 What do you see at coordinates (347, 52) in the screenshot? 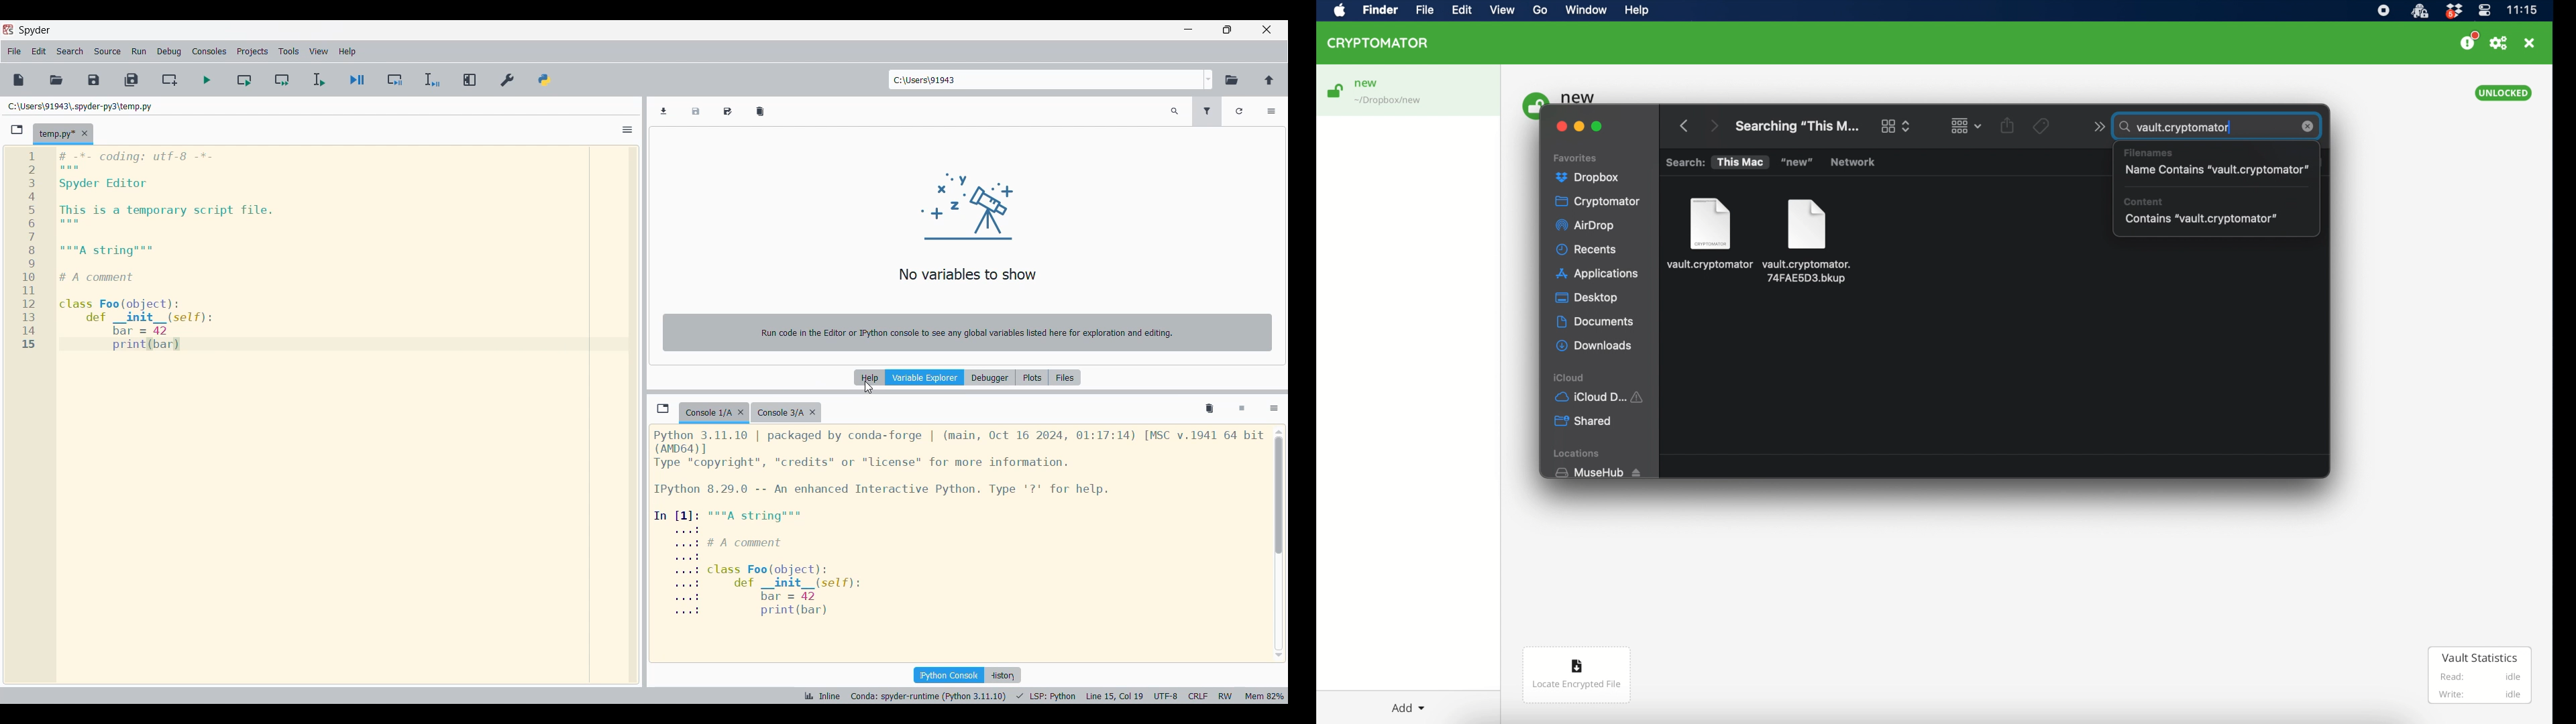
I see `Help menu` at bounding box center [347, 52].